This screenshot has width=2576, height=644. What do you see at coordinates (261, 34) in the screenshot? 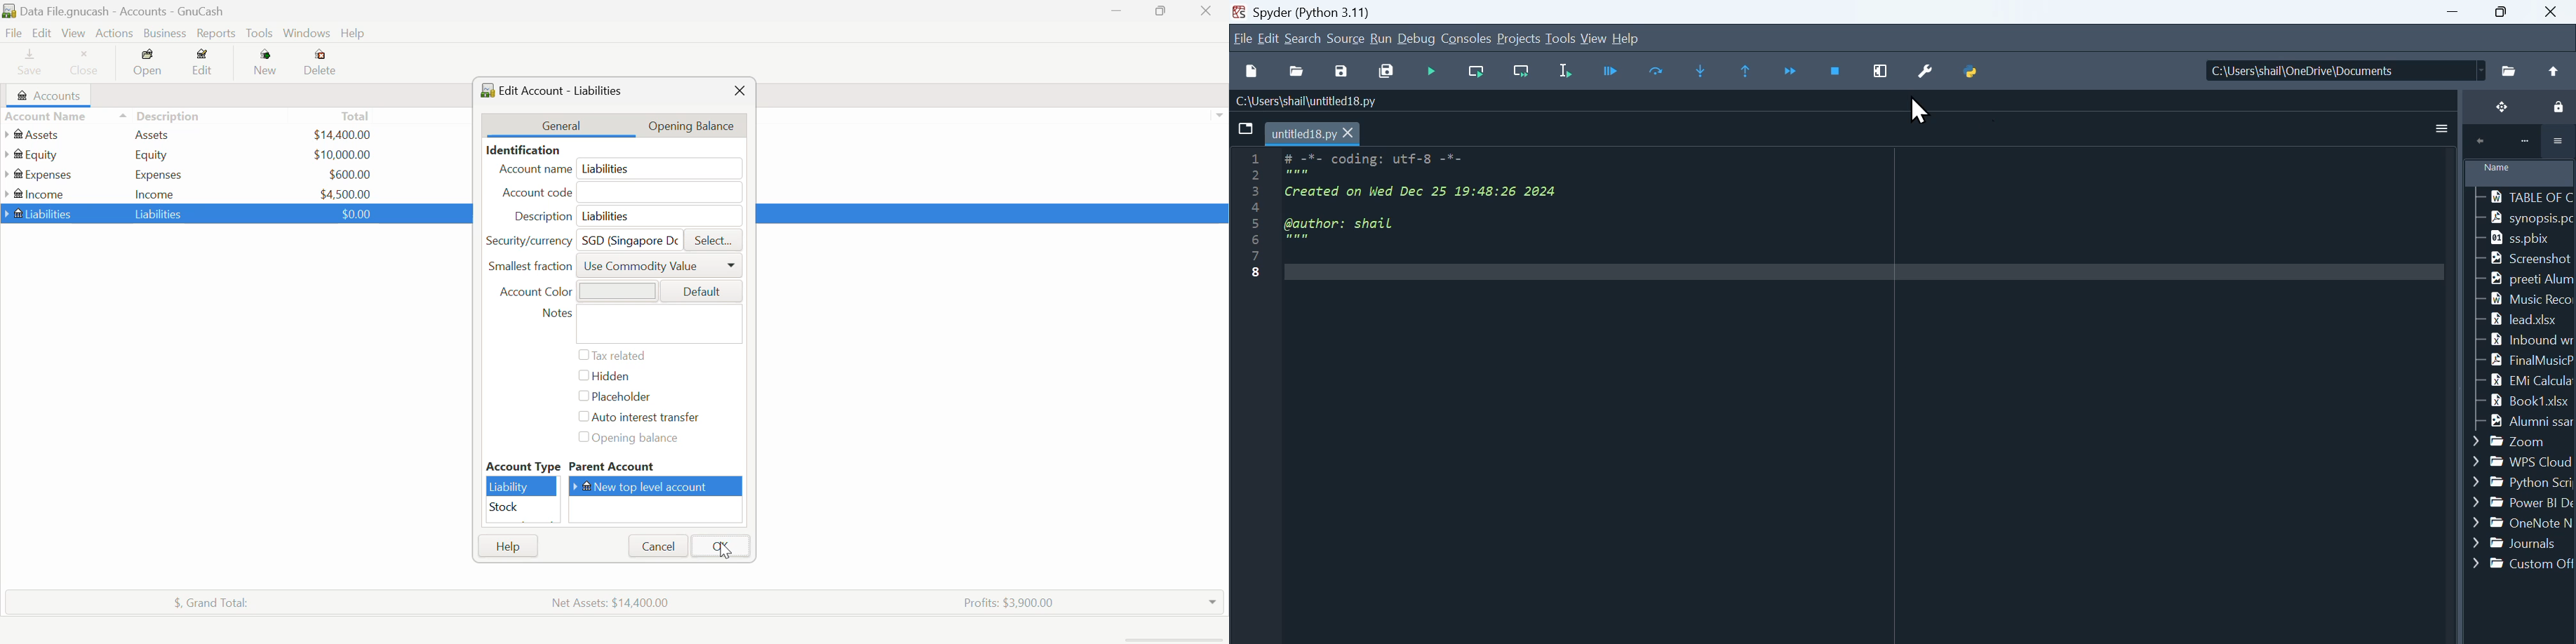
I see `Tools` at bounding box center [261, 34].